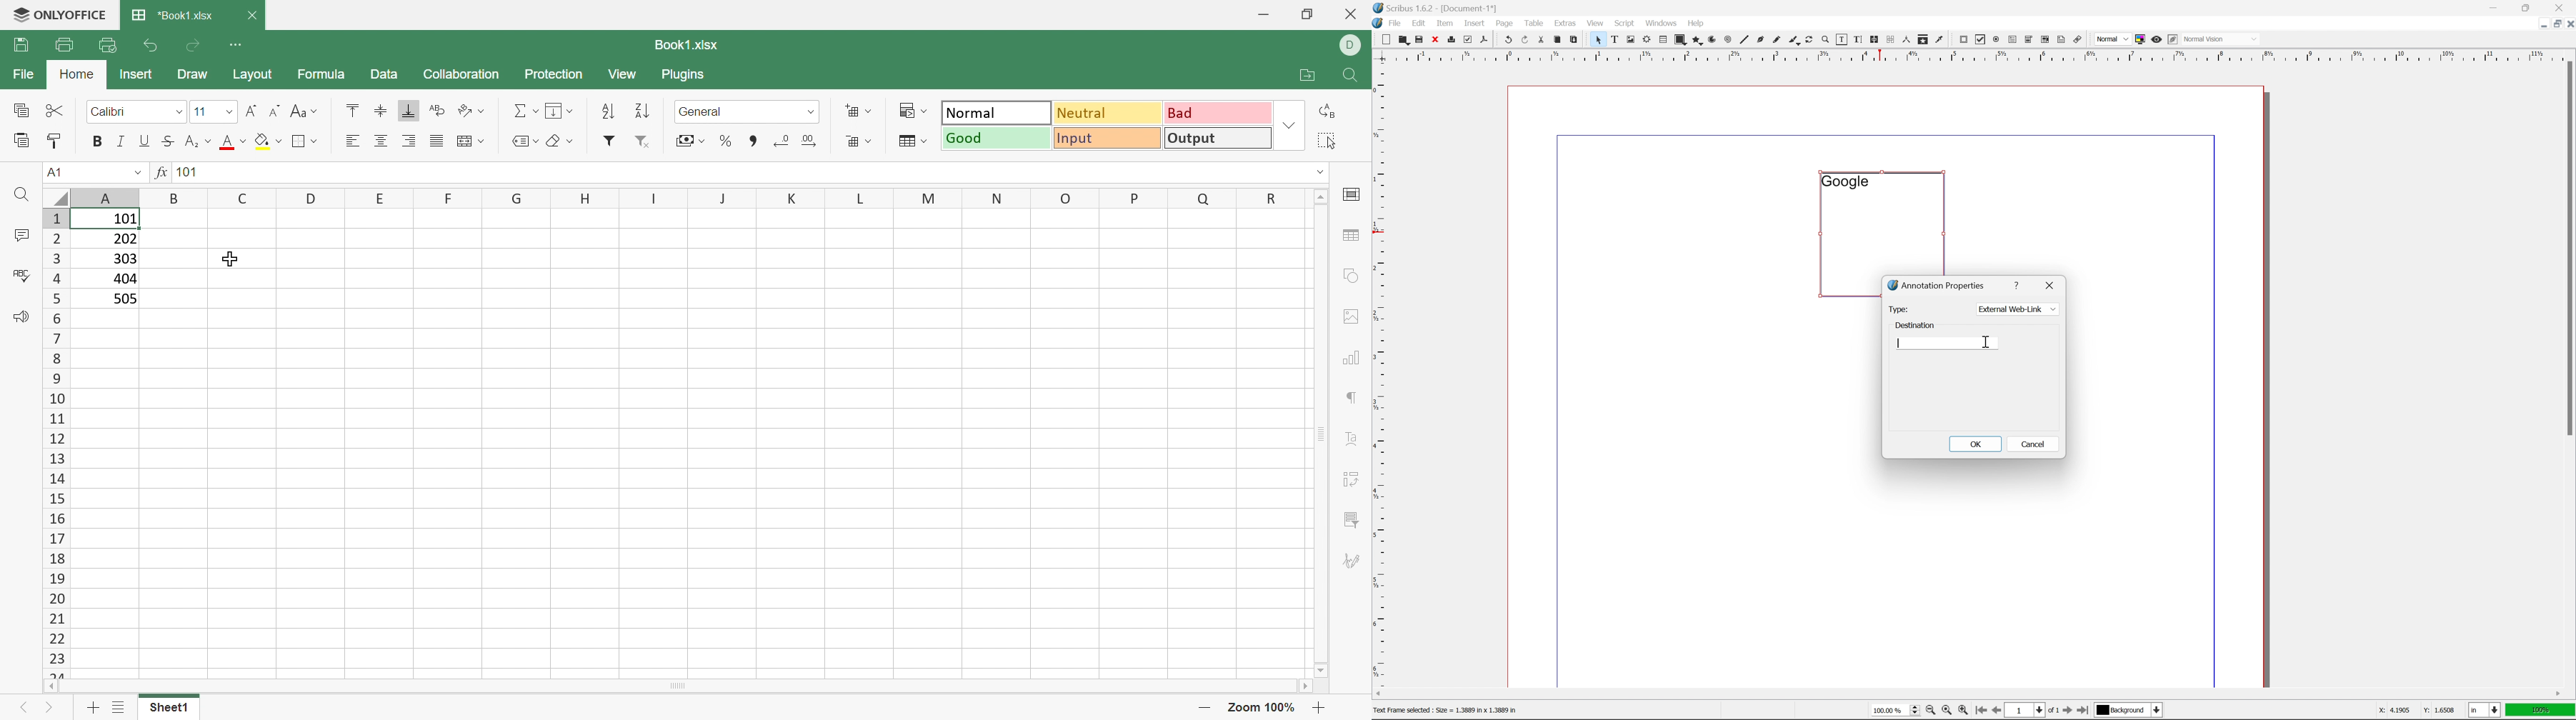 The height and width of the screenshot is (728, 2576). What do you see at coordinates (559, 111) in the screenshot?
I see `Fill` at bounding box center [559, 111].